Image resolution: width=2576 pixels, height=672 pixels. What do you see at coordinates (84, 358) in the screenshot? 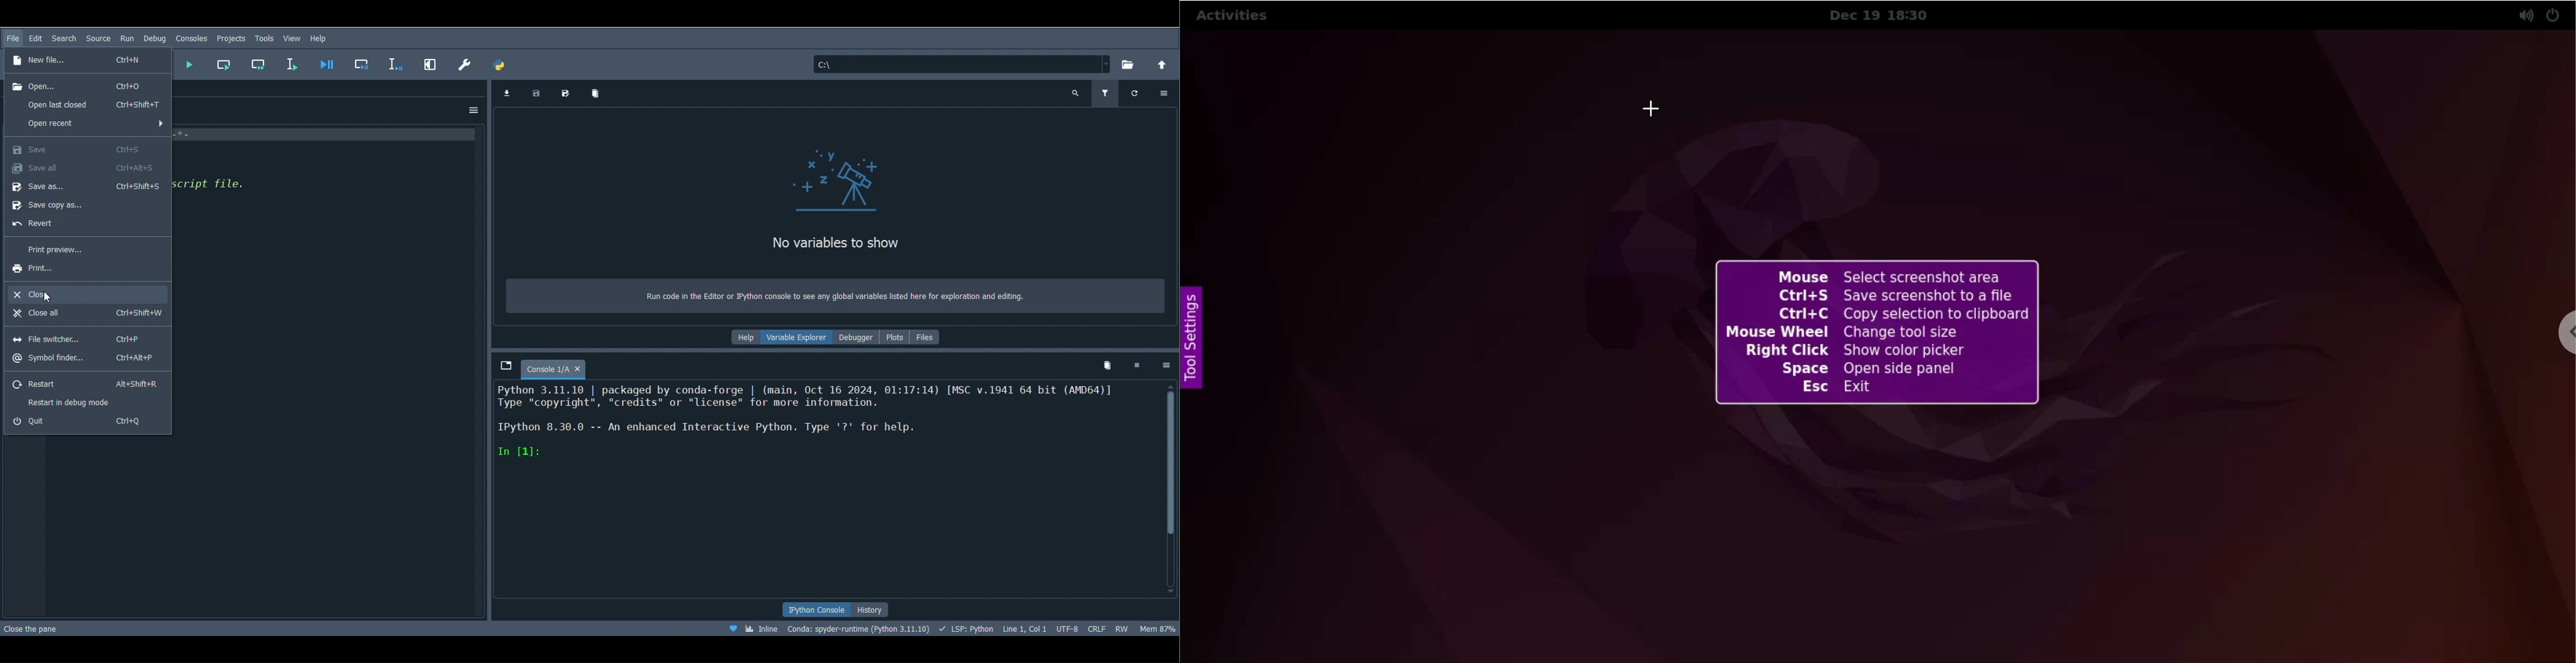
I see `Symbol finder` at bounding box center [84, 358].